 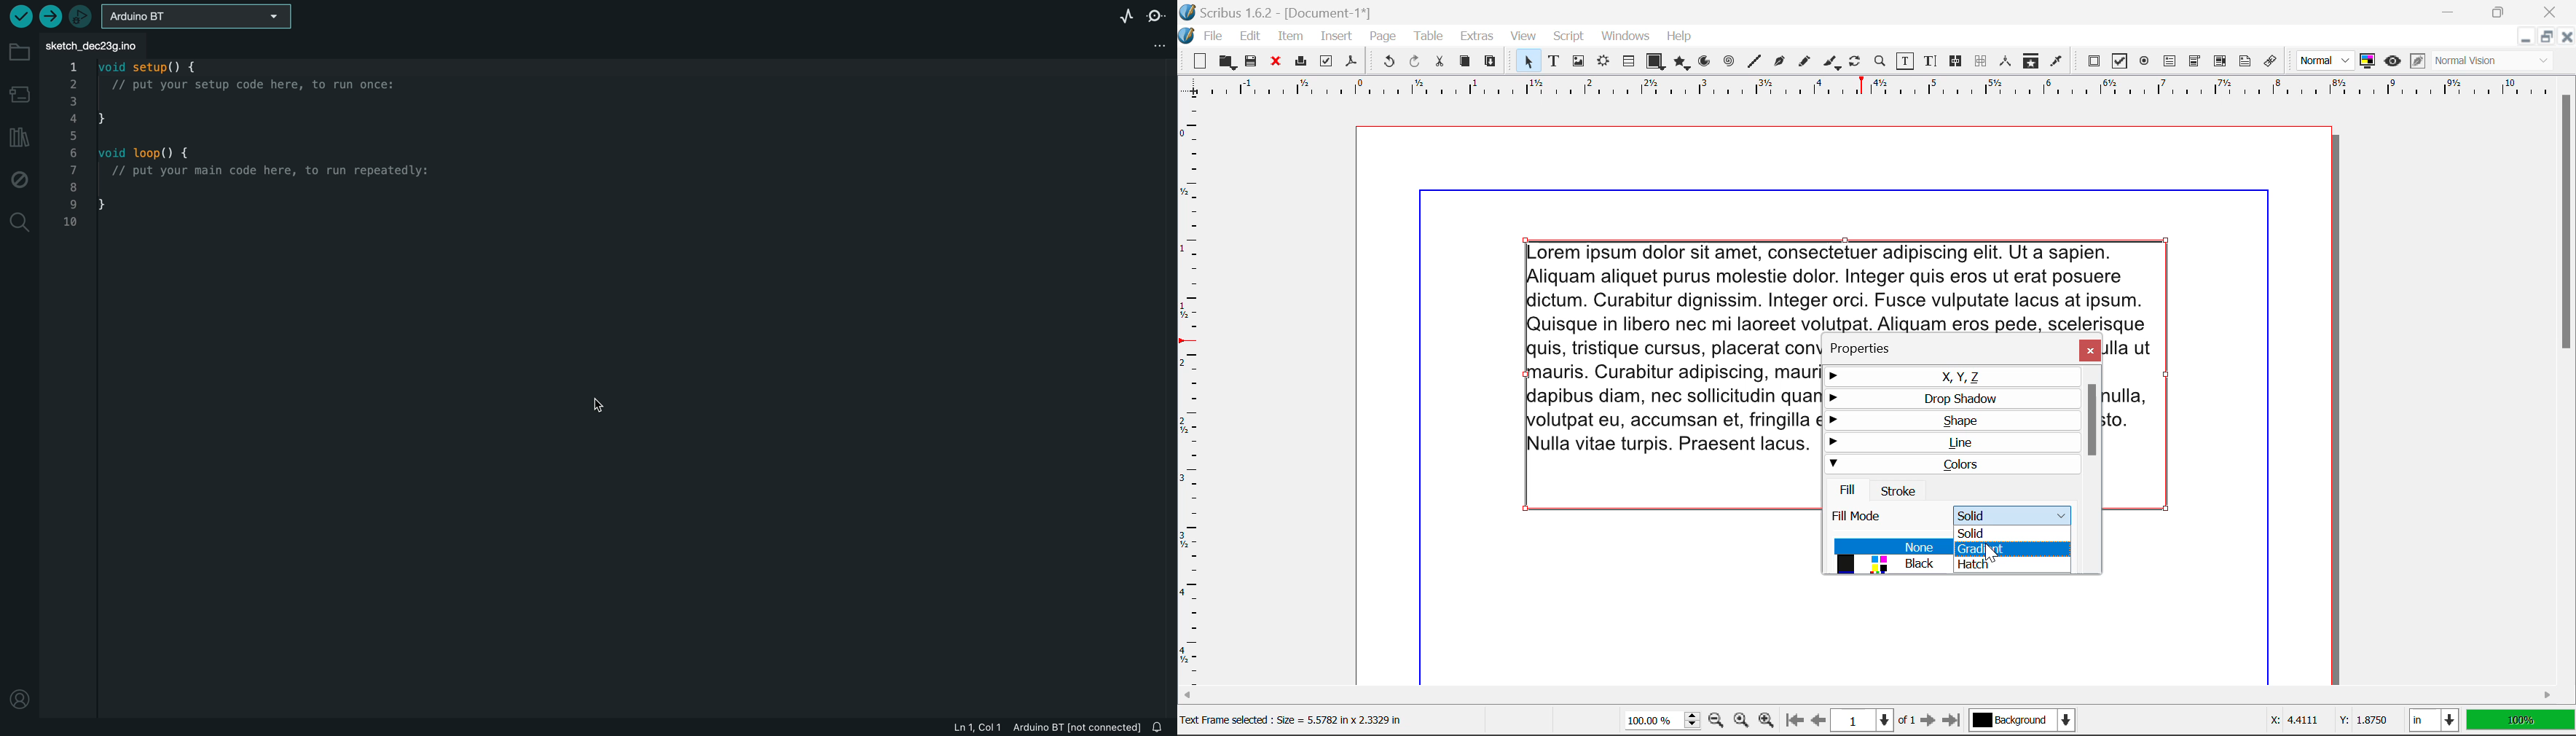 I want to click on Discard, so click(x=1275, y=63).